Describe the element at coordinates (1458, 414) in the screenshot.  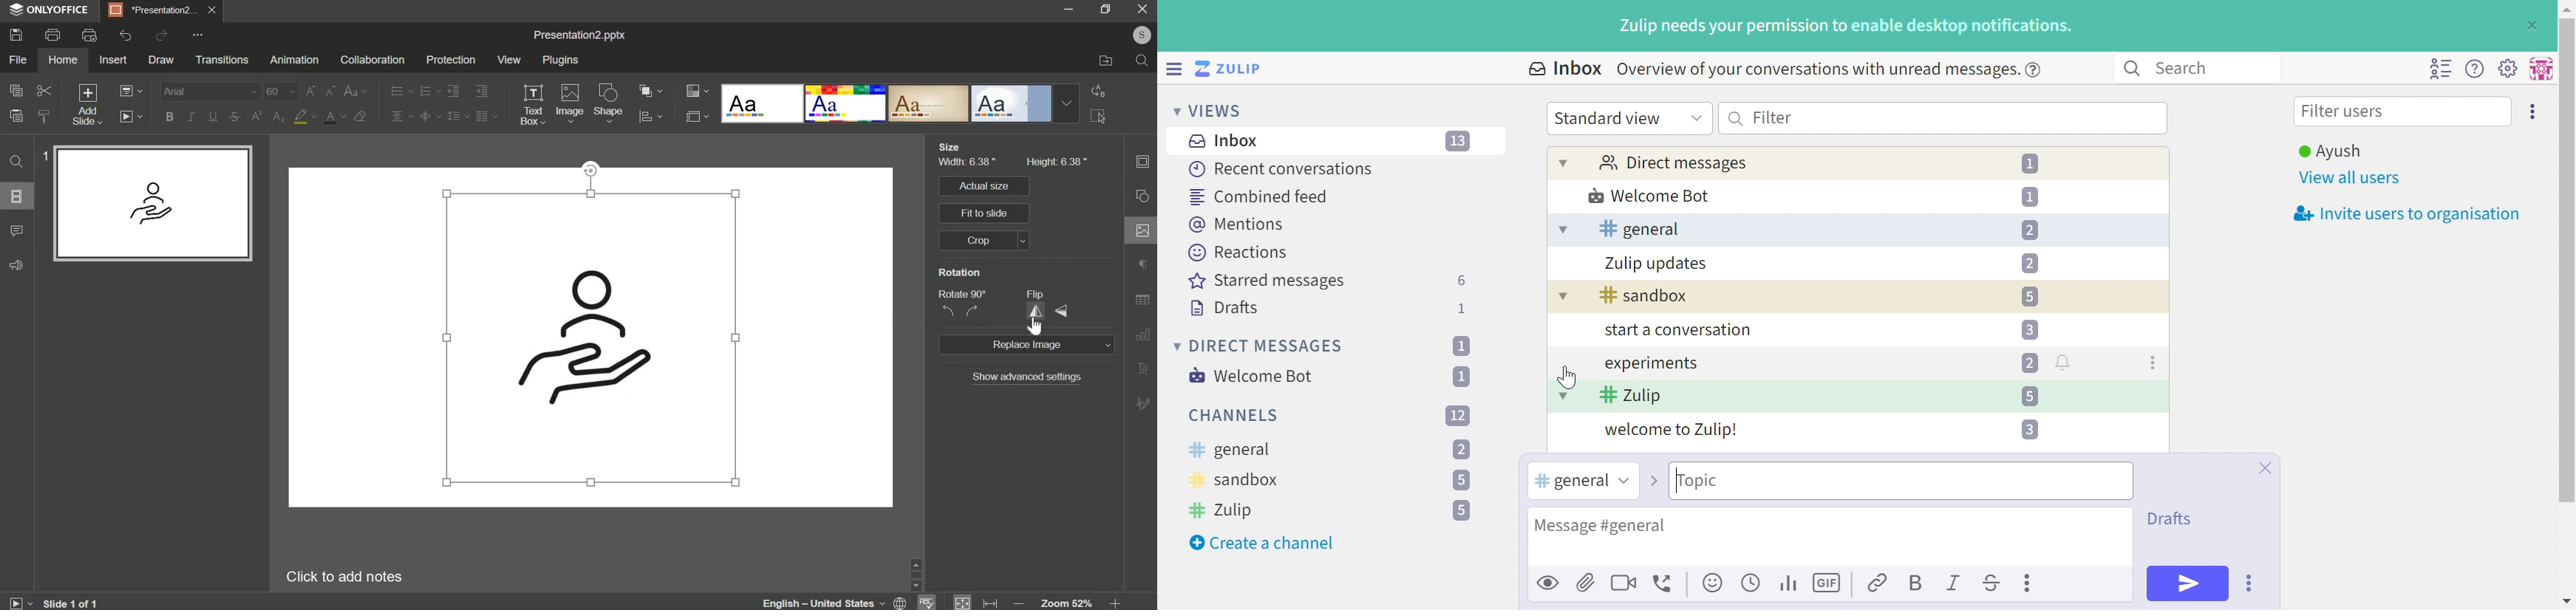
I see `12` at that location.